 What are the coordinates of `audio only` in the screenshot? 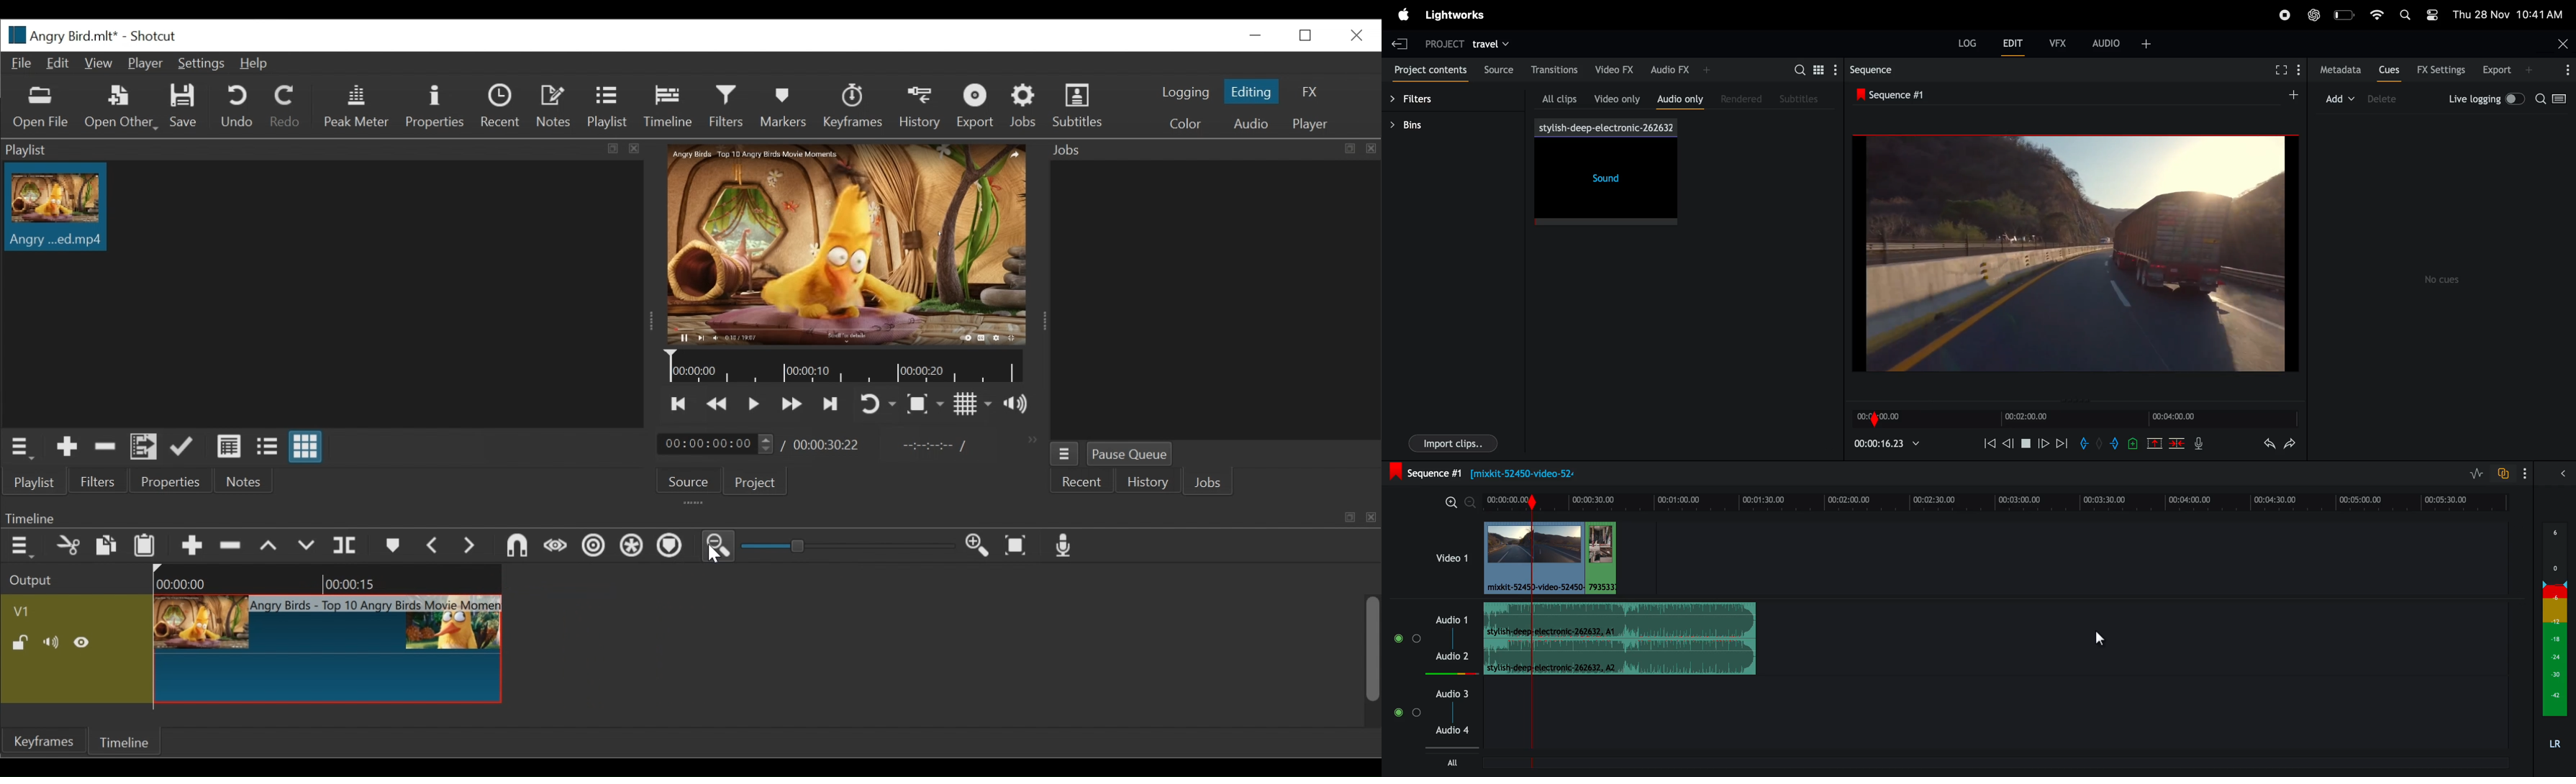 It's located at (1677, 99).